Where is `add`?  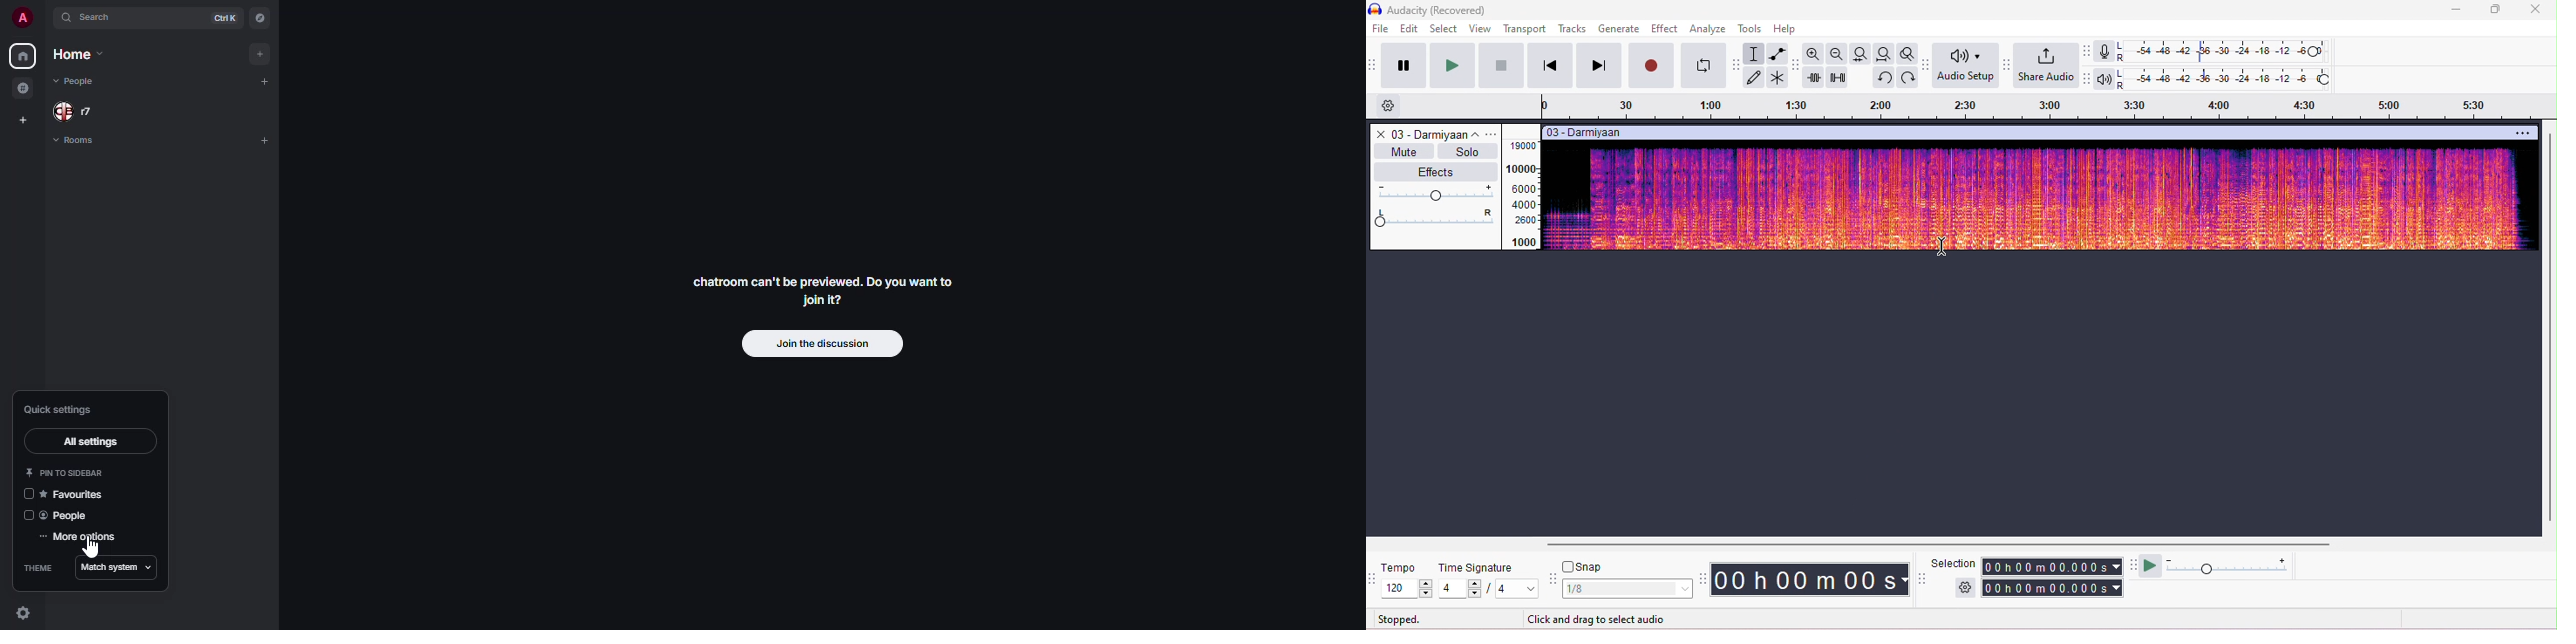 add is located at coordinates (265, 81).